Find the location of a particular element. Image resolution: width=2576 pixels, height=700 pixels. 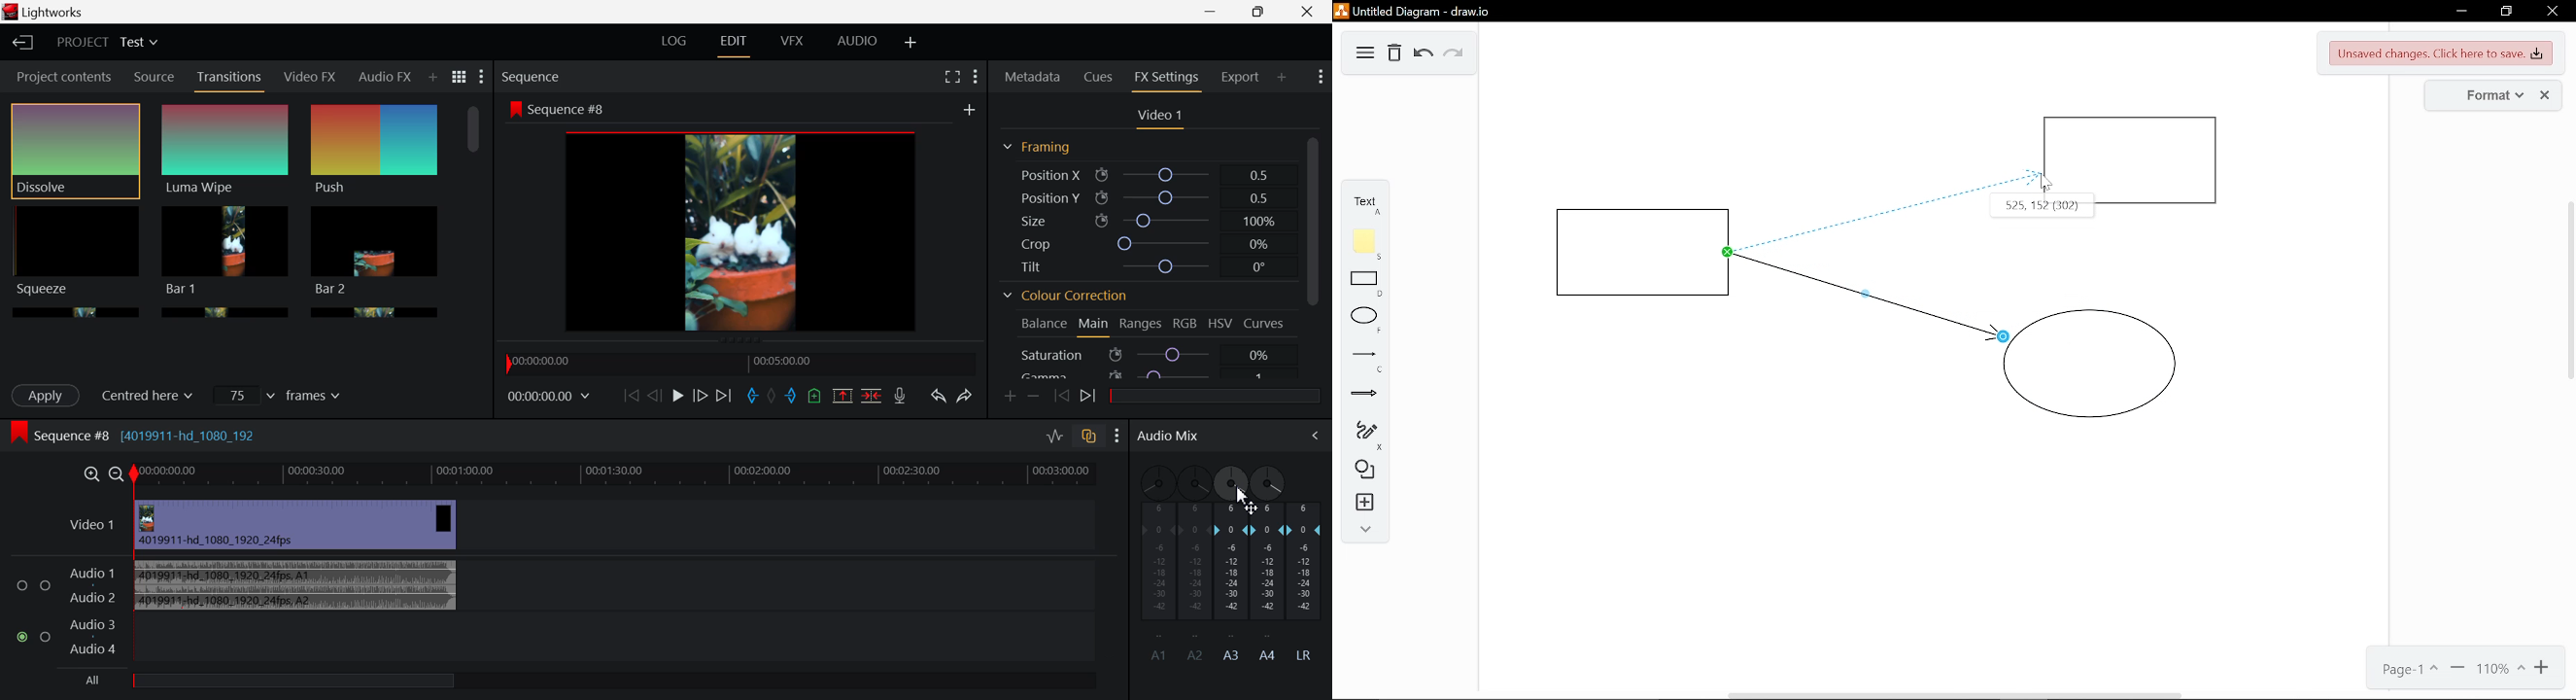

Undo is located at coordinates (1424, 55).